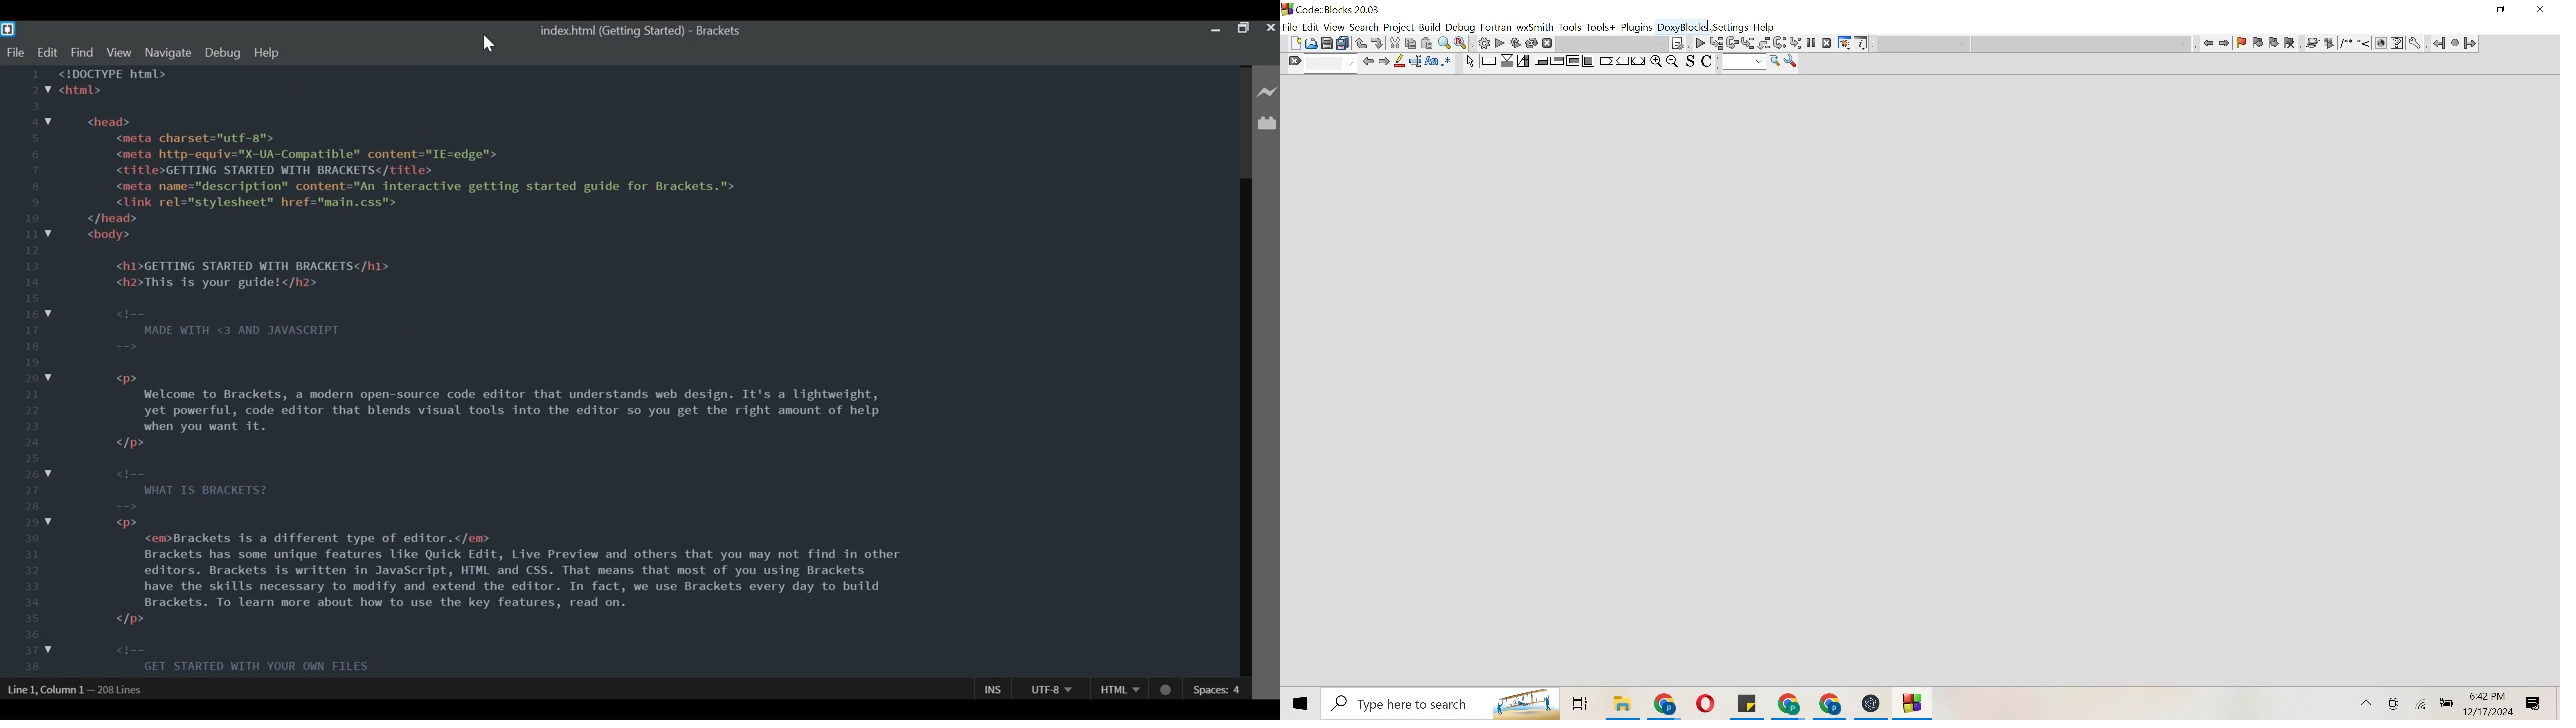 This screenshot has height=728, width=2576. Describe the element at coordinates (1330, 8) in the screenshot. I see `Code Blocks 20.3` at that location.